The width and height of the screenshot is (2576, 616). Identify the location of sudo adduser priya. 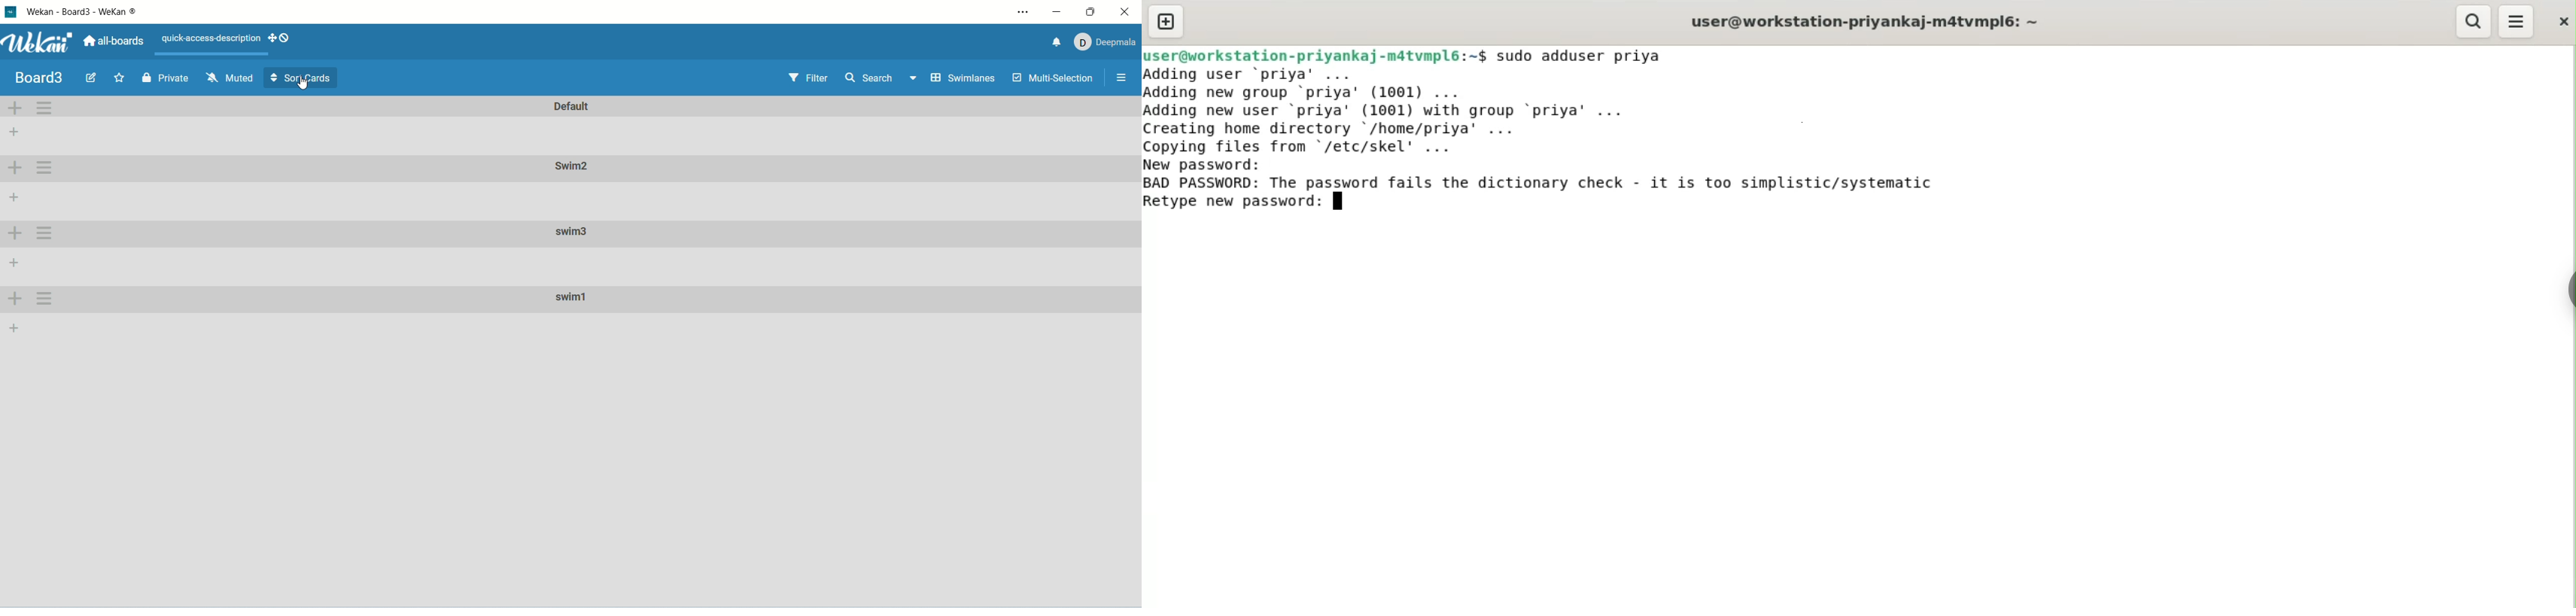
(1581, 56).